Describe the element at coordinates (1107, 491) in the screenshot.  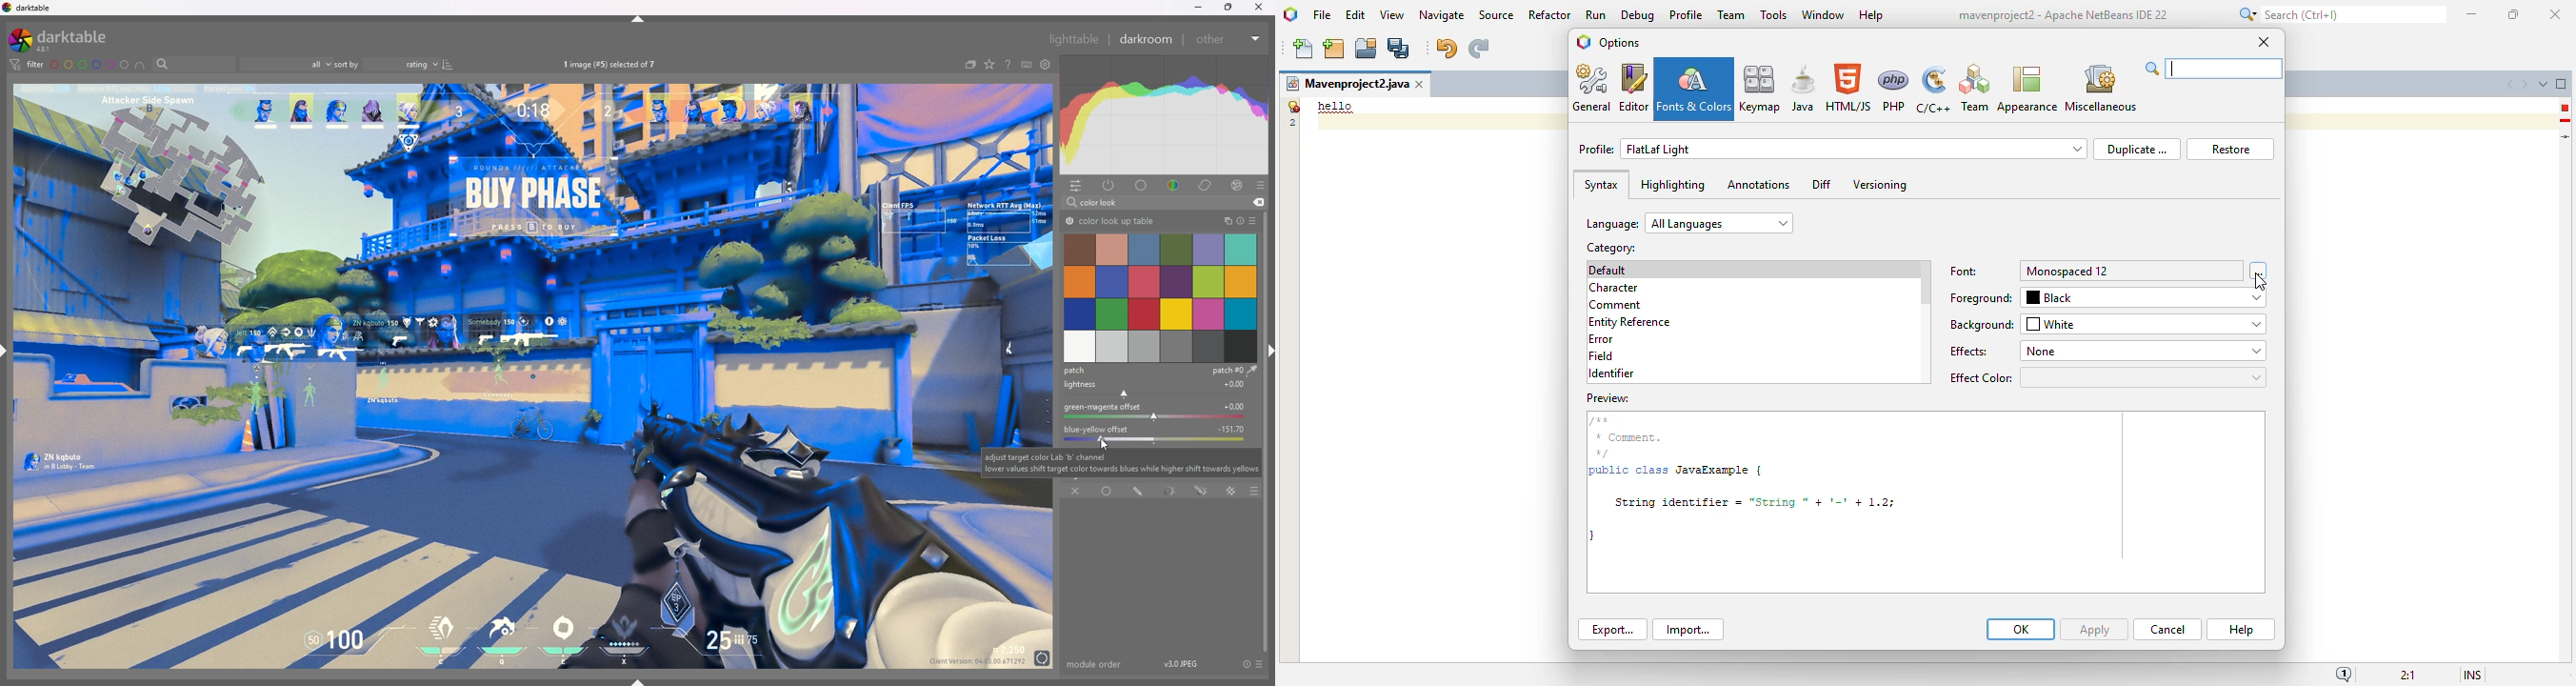
I see `uniformly` at that location.